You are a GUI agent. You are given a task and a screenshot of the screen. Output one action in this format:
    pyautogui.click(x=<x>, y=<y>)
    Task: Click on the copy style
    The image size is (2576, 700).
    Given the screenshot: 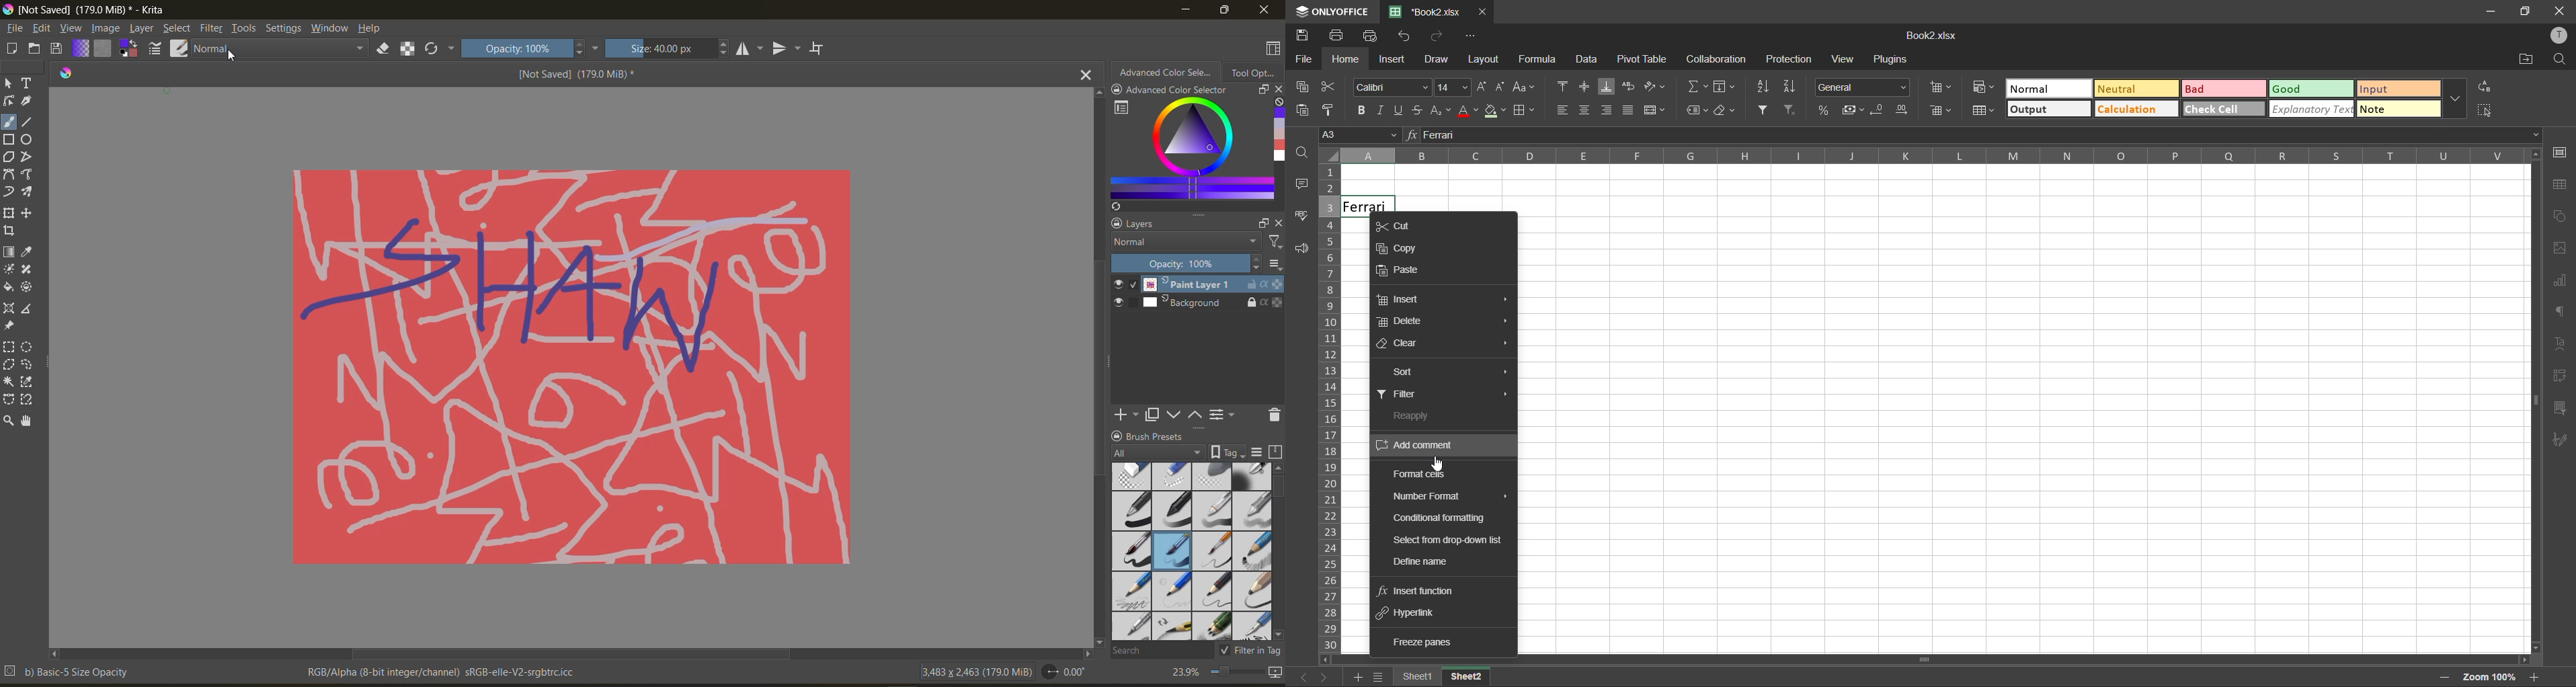 What is the action you would take?
    pyautogui.click(x=1330, y=112)
    